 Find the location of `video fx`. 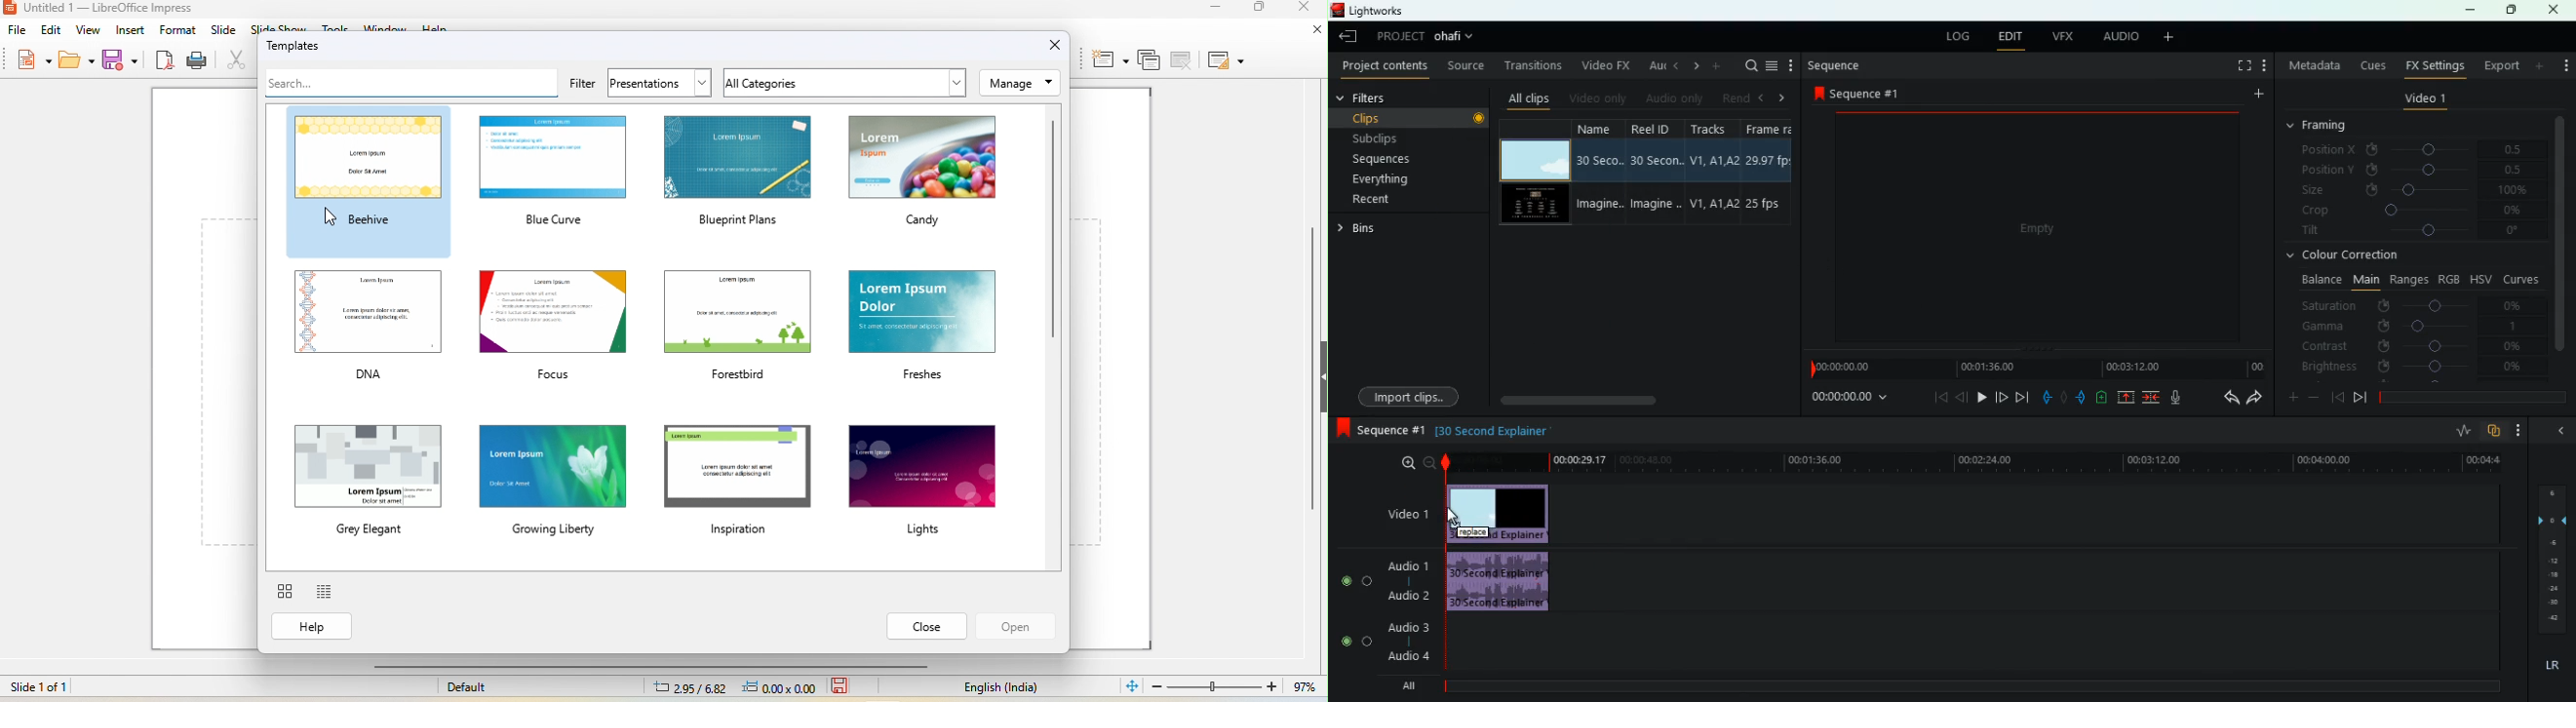

video fx is located at coordinates (1603, 66).